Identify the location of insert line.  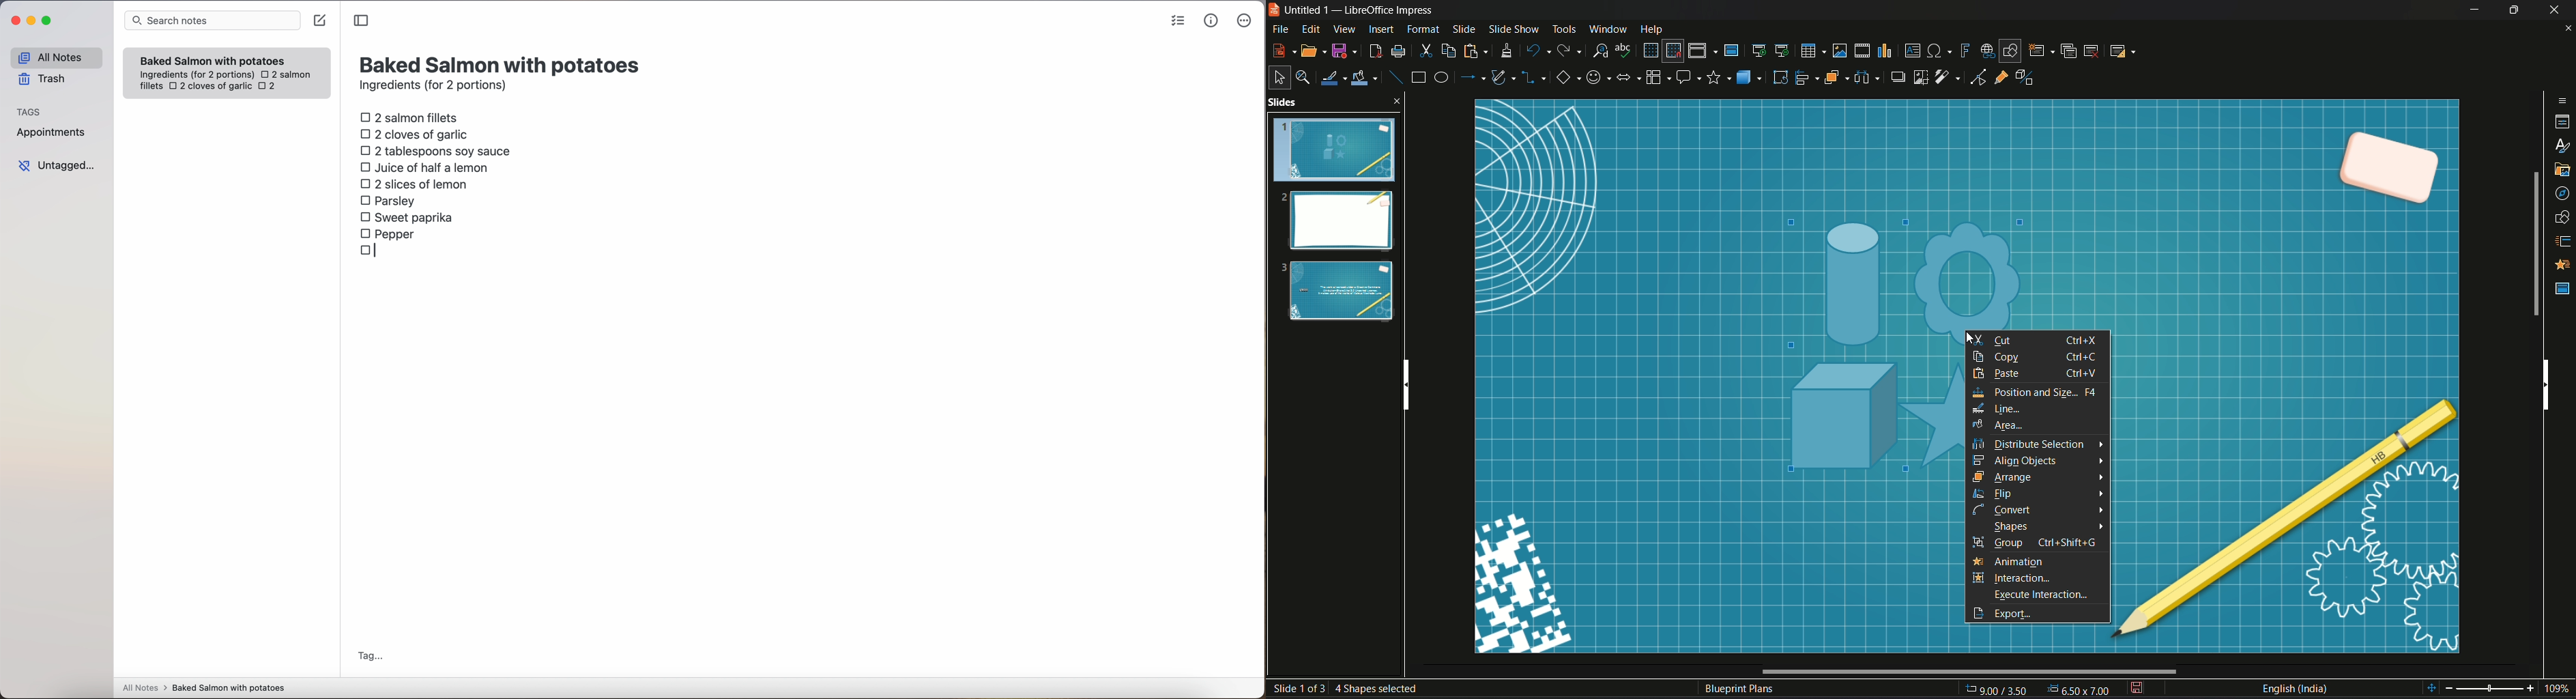
(1395, 77).